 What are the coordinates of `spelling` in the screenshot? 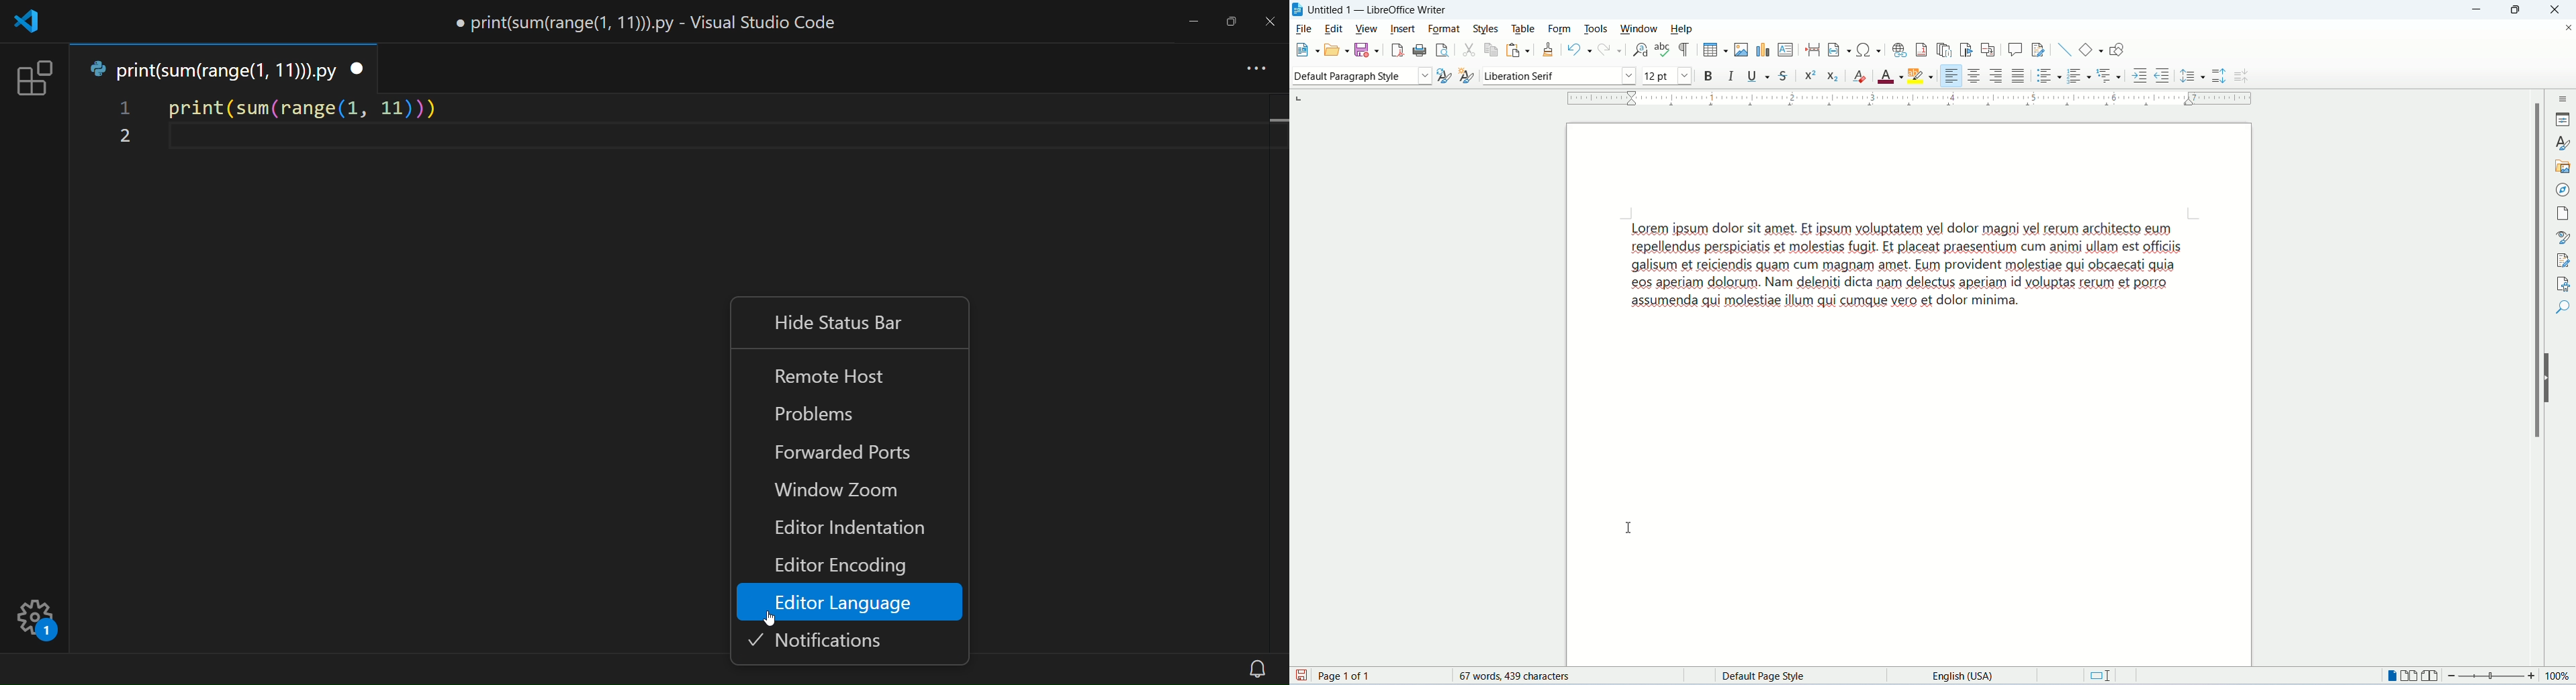 It's located at (1661, 52).